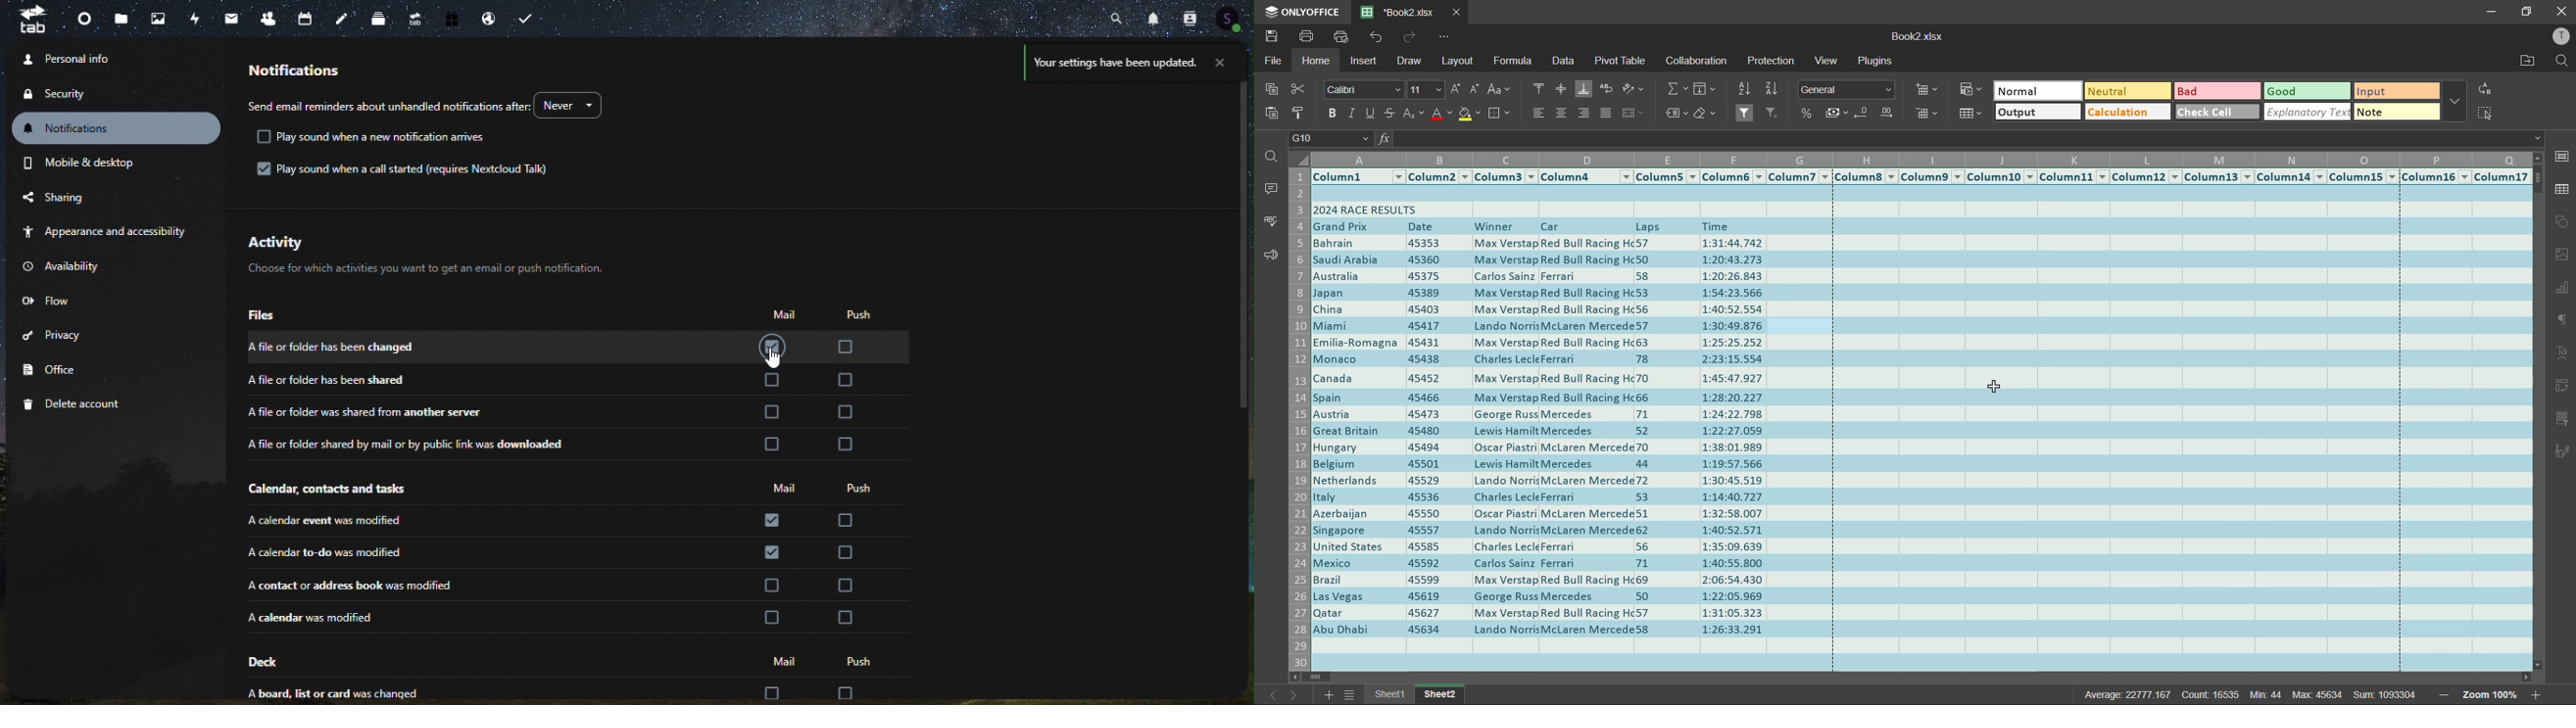 The width and height of the screenshot is (2576, 728). What do you see at coordinates (1270, 257) in the screenshot?
I see `feedback` at bounding box center [1270, 257].